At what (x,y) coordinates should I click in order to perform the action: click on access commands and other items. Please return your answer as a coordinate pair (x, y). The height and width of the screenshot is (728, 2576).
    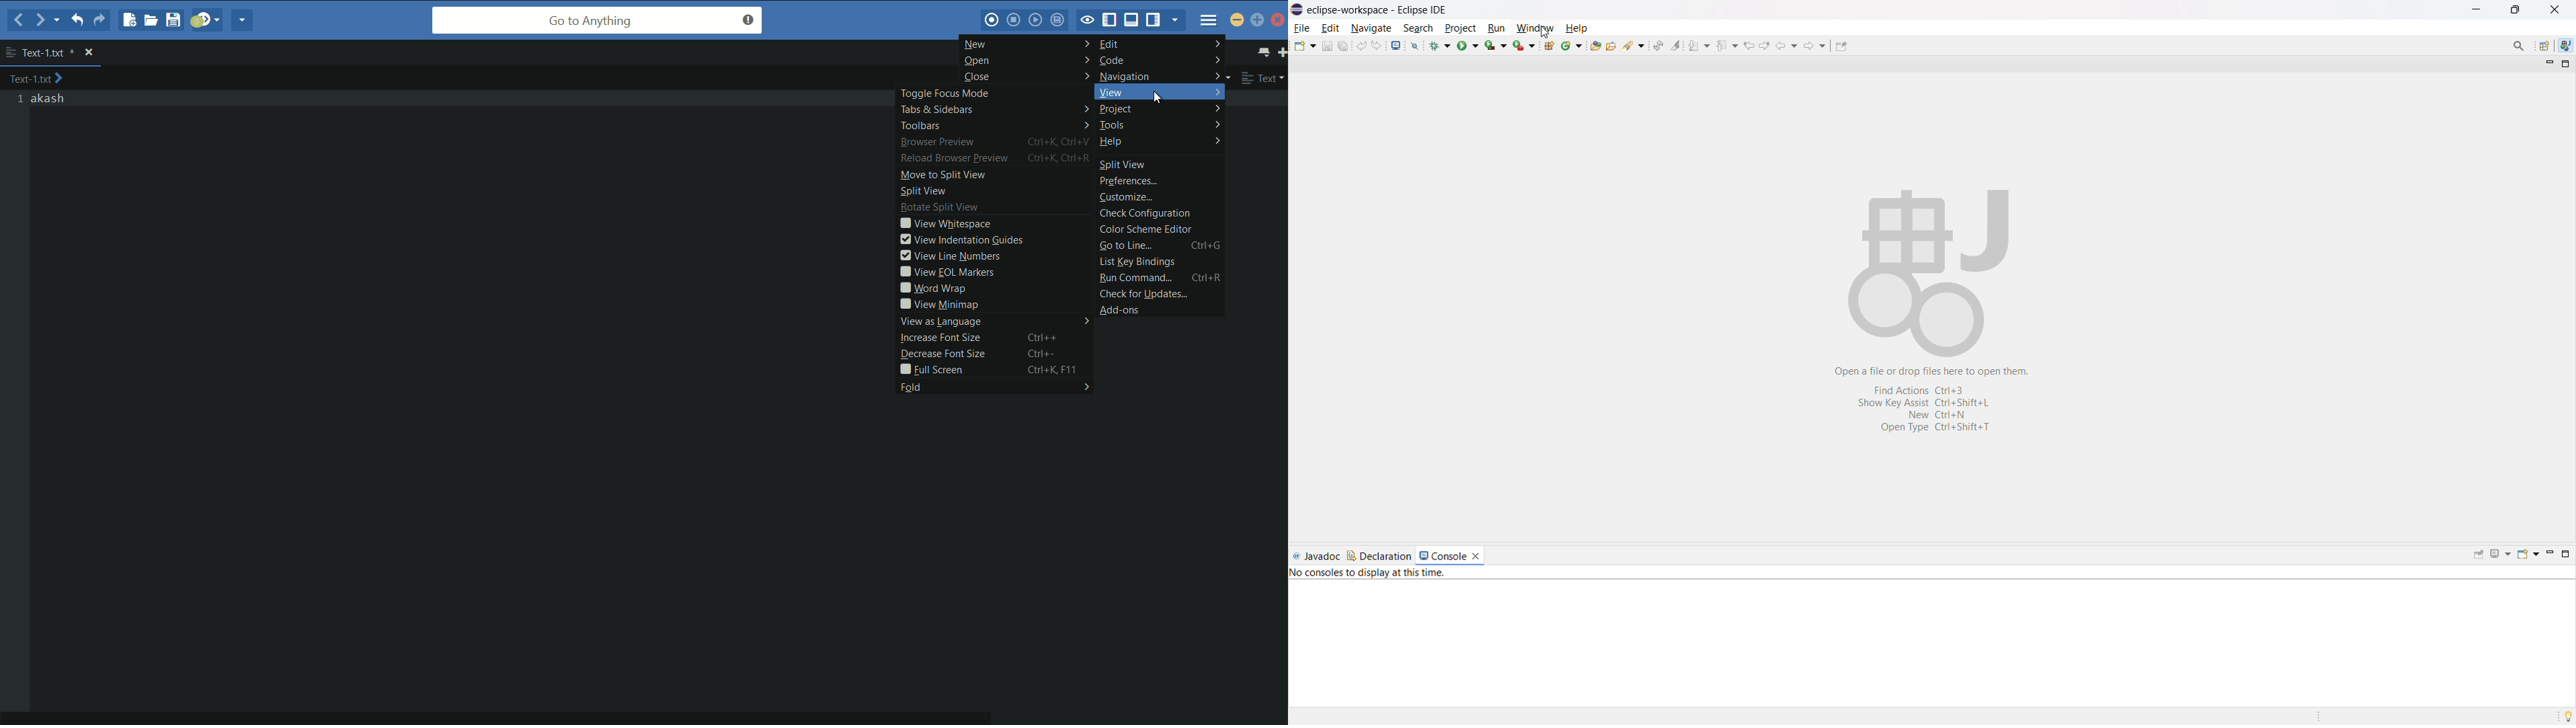
    Looking at the image, I should click on (2518, 46).